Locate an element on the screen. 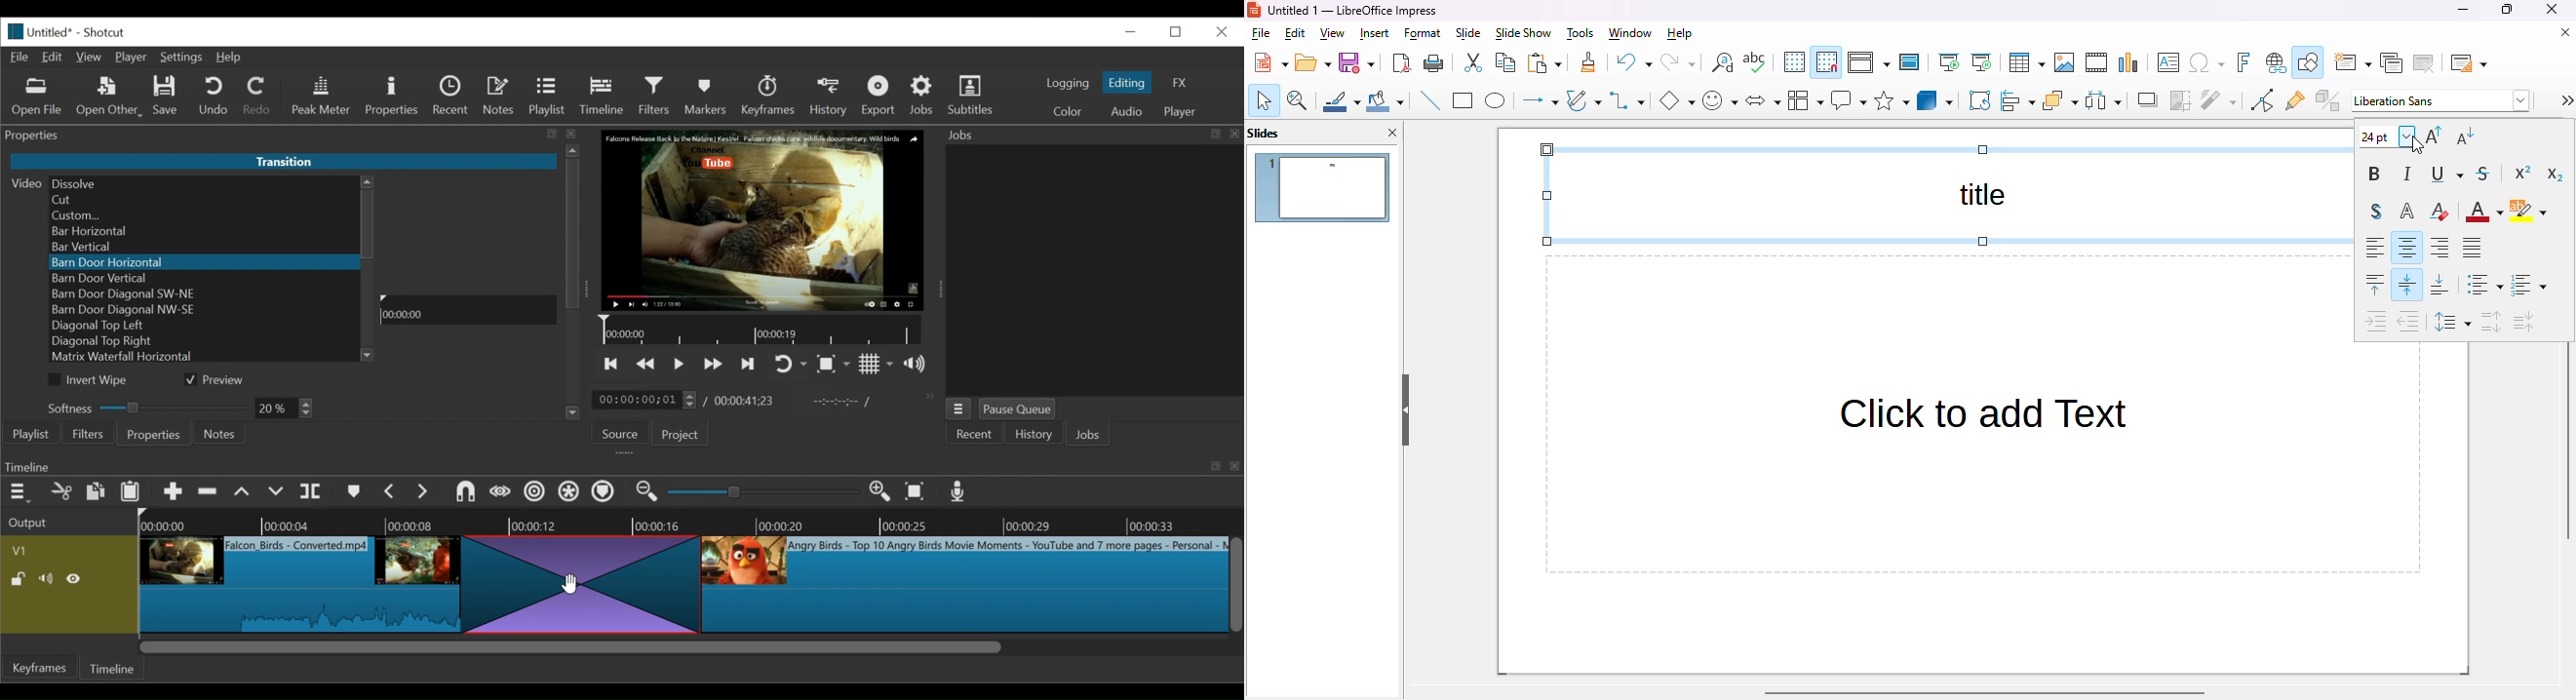 This screenshot has width=2576, height=700. 3D objects is located at coordinates (1935, 99).